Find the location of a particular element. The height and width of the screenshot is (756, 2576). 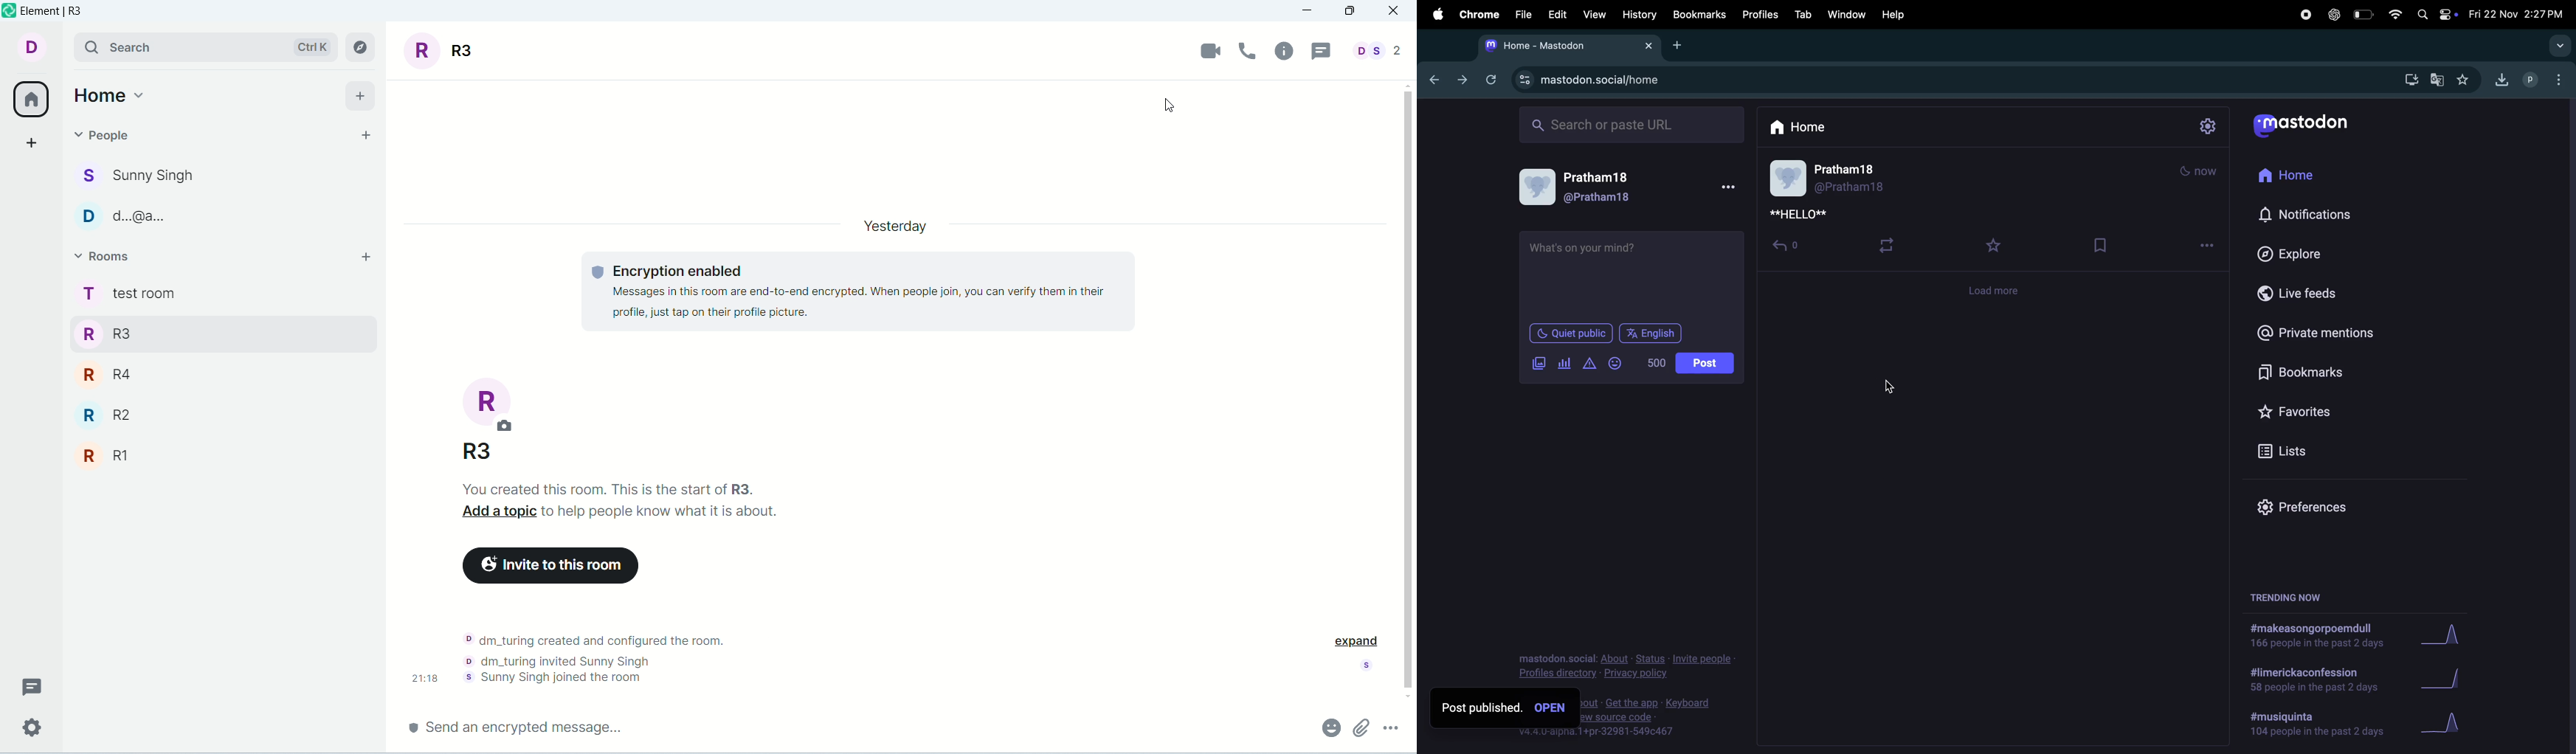

hashtag is located at coordinates (2317, 726).